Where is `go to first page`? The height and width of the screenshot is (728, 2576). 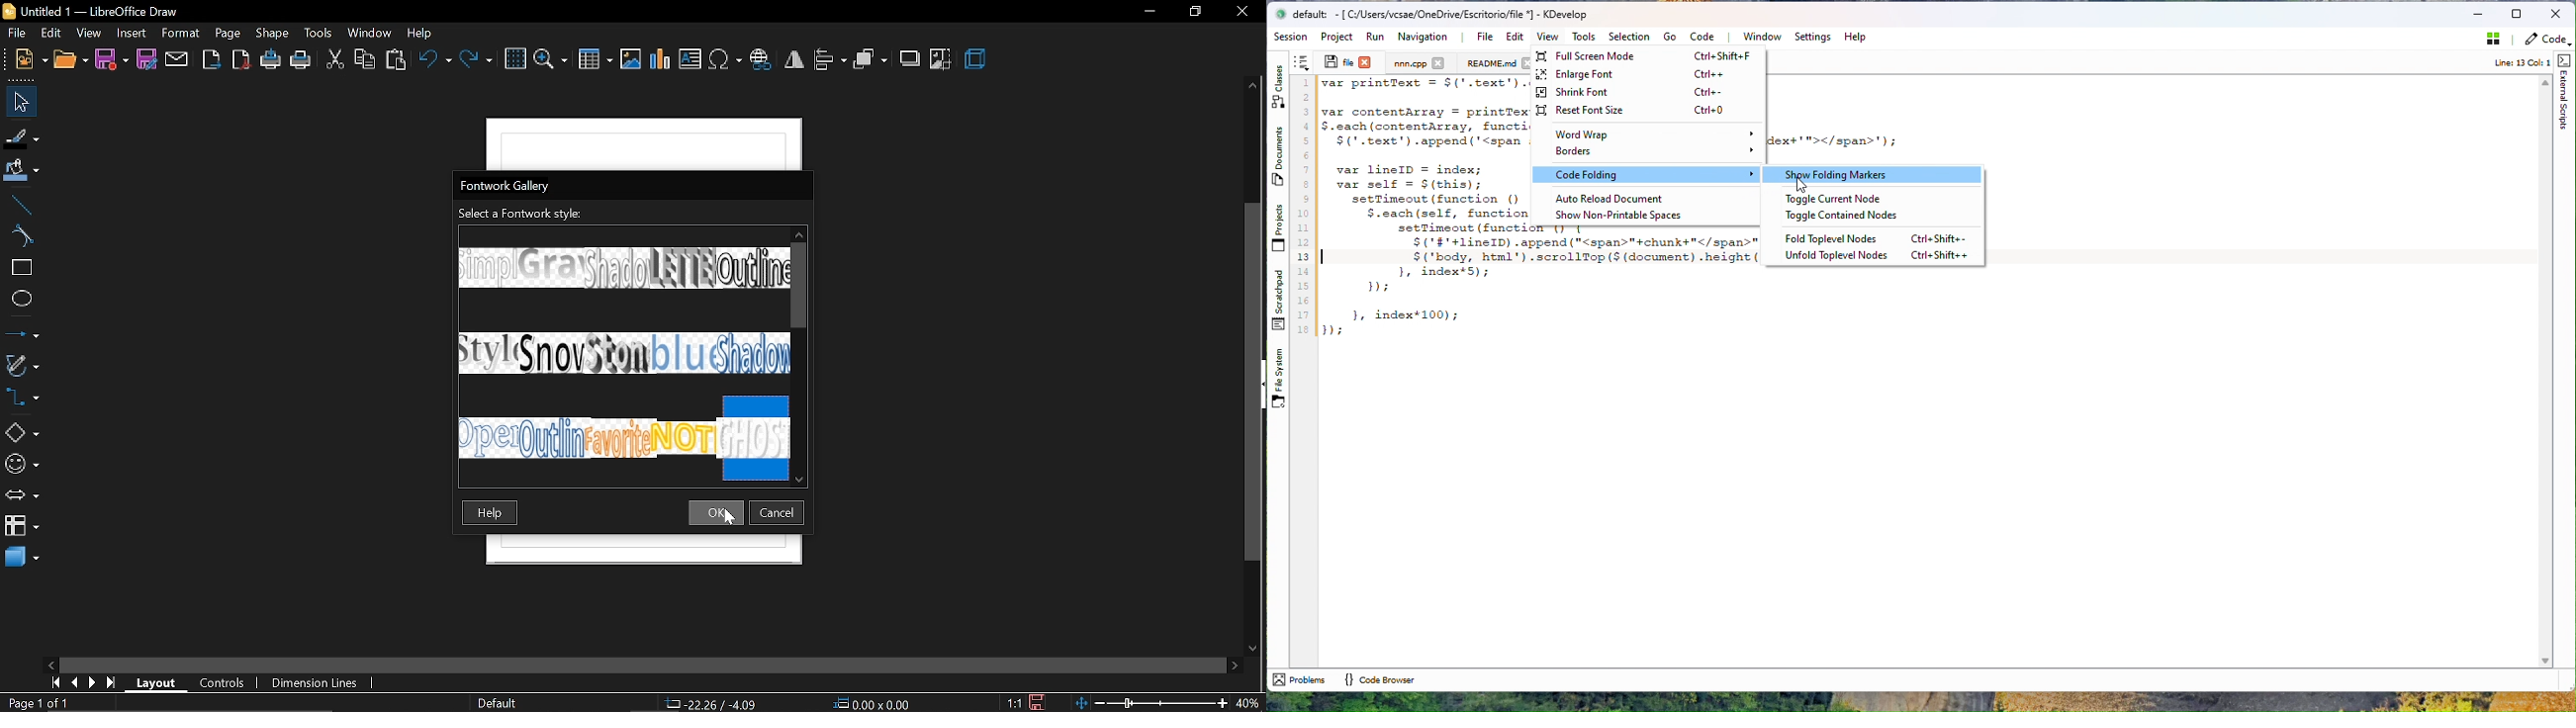
go to first page is located at coordinates (52, 682).